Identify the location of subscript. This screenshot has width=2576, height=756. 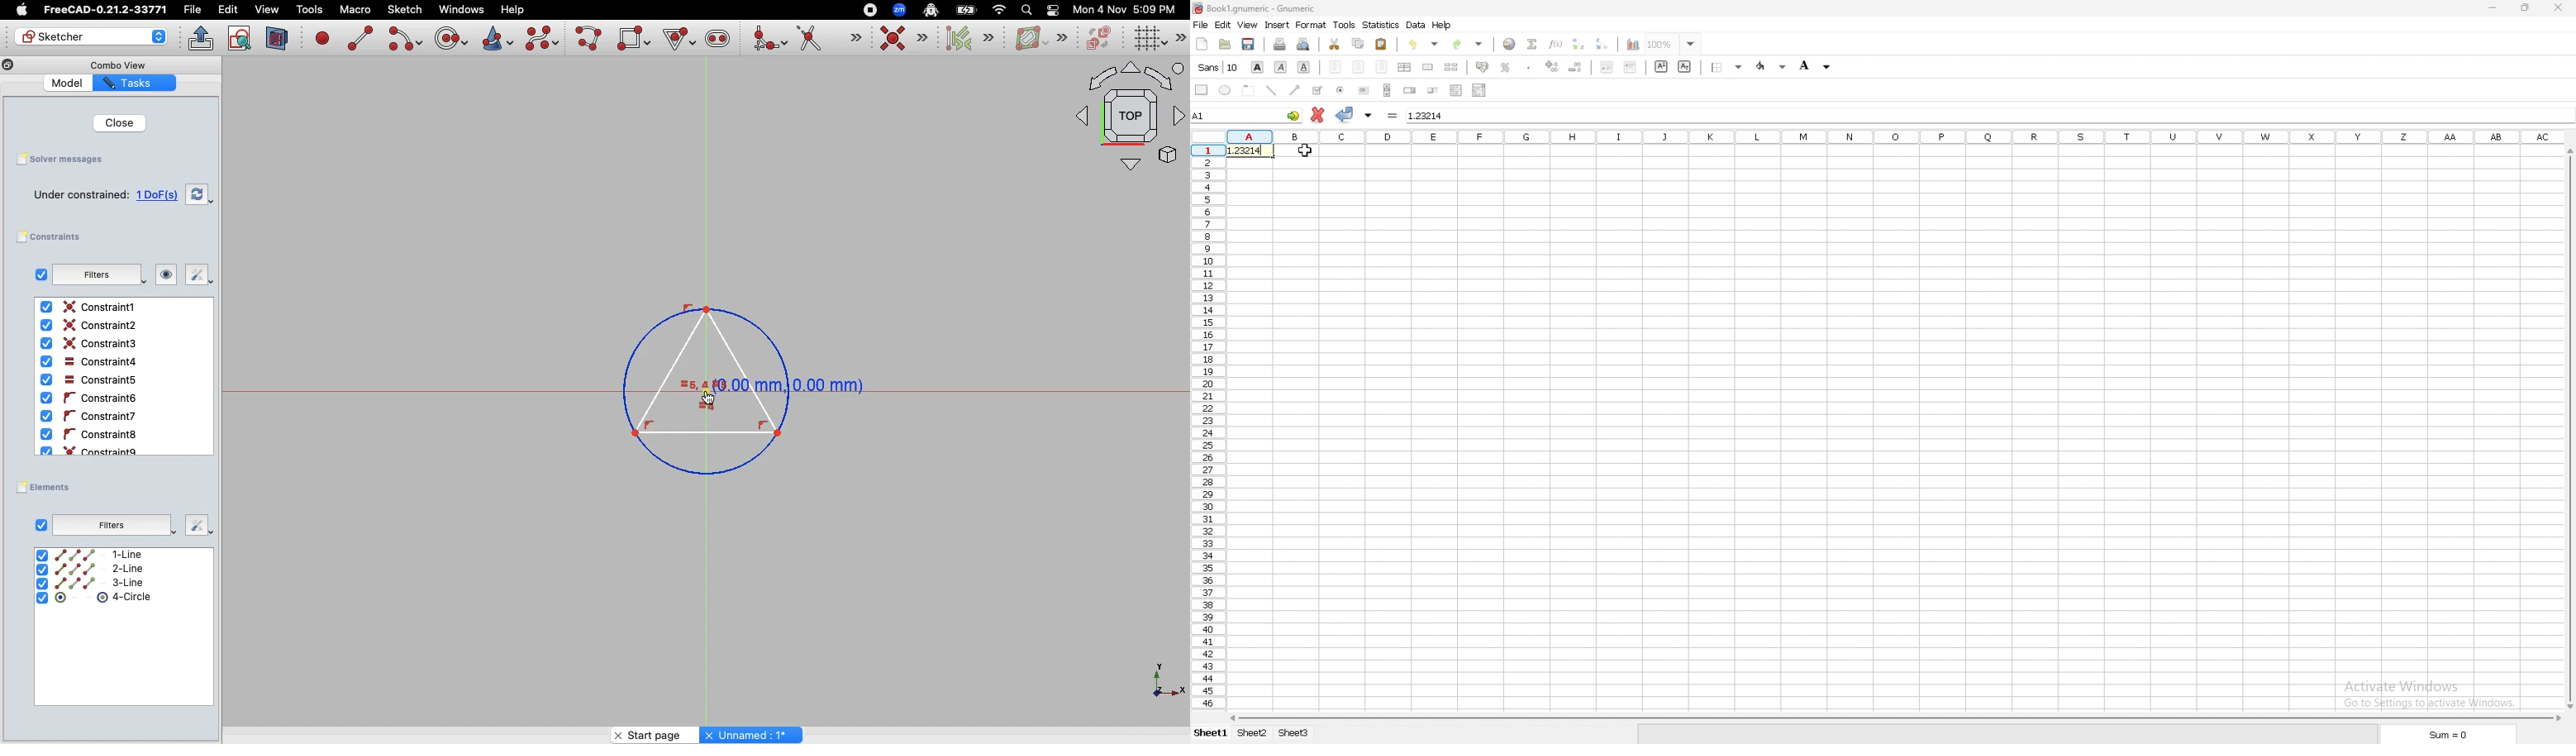
(1685, 66).